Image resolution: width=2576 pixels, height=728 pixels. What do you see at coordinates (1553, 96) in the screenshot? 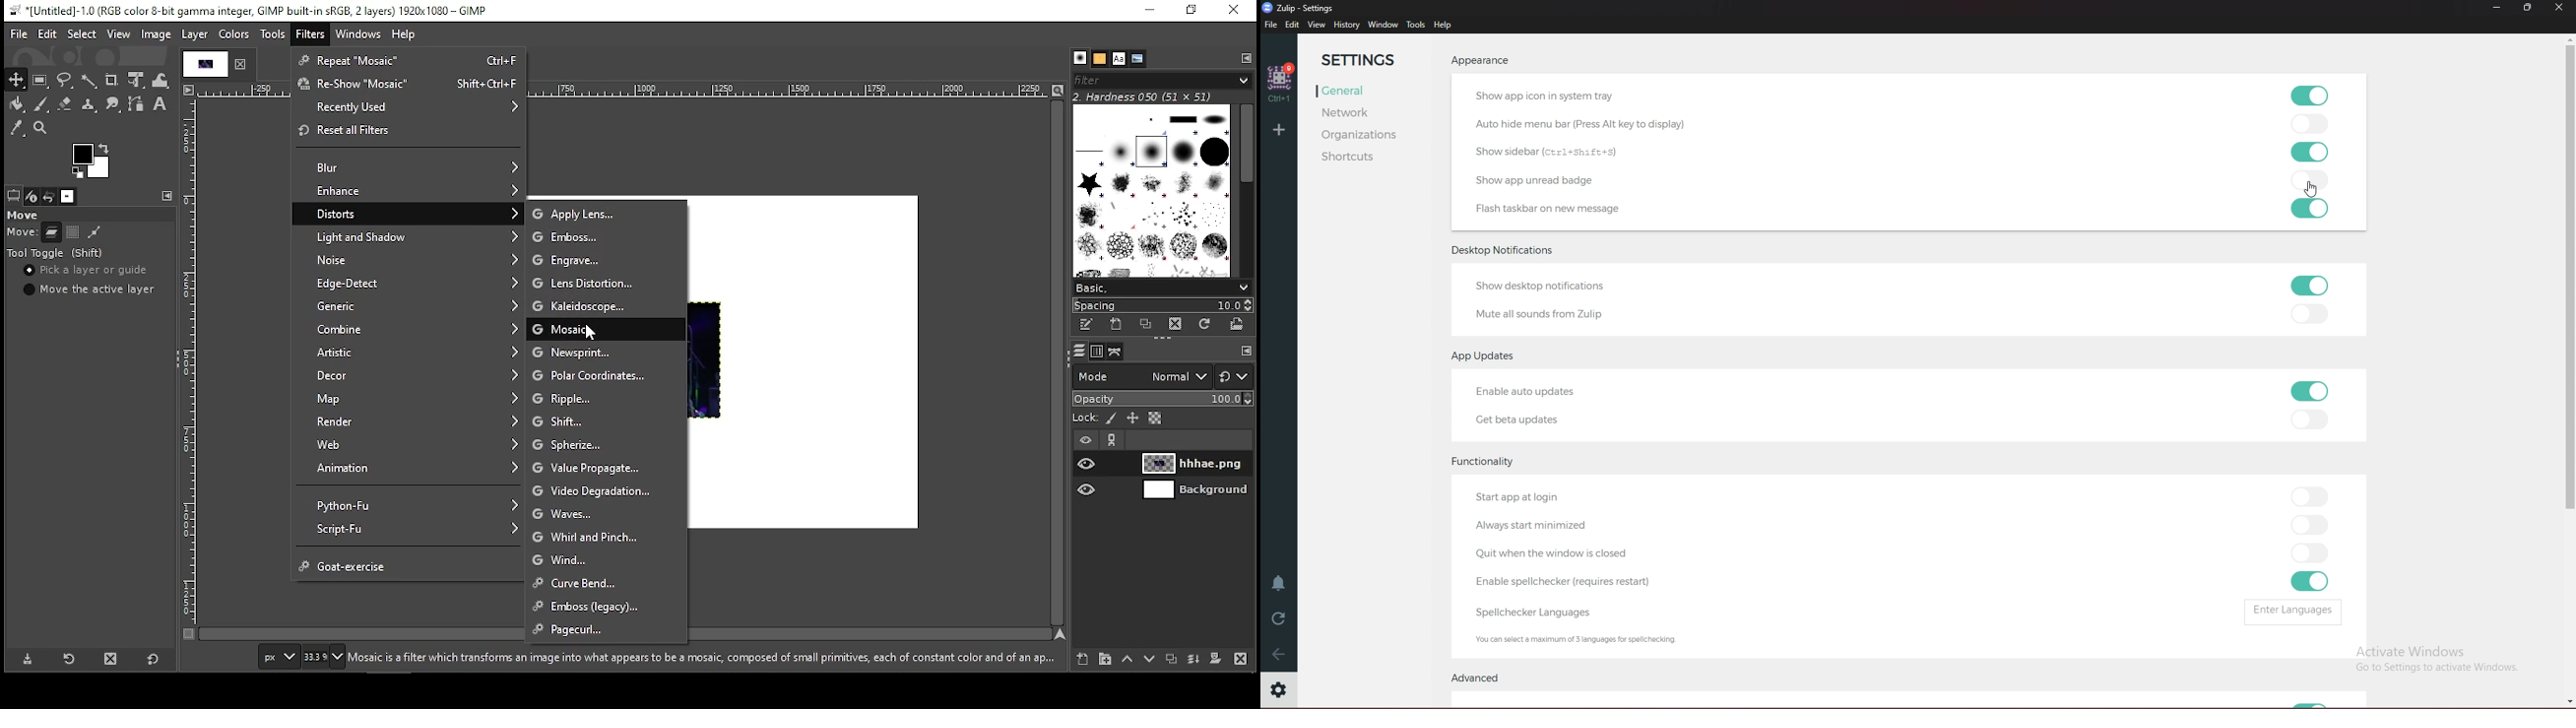
I see `show app icon in system tray` at bounding box center [1553, 96].